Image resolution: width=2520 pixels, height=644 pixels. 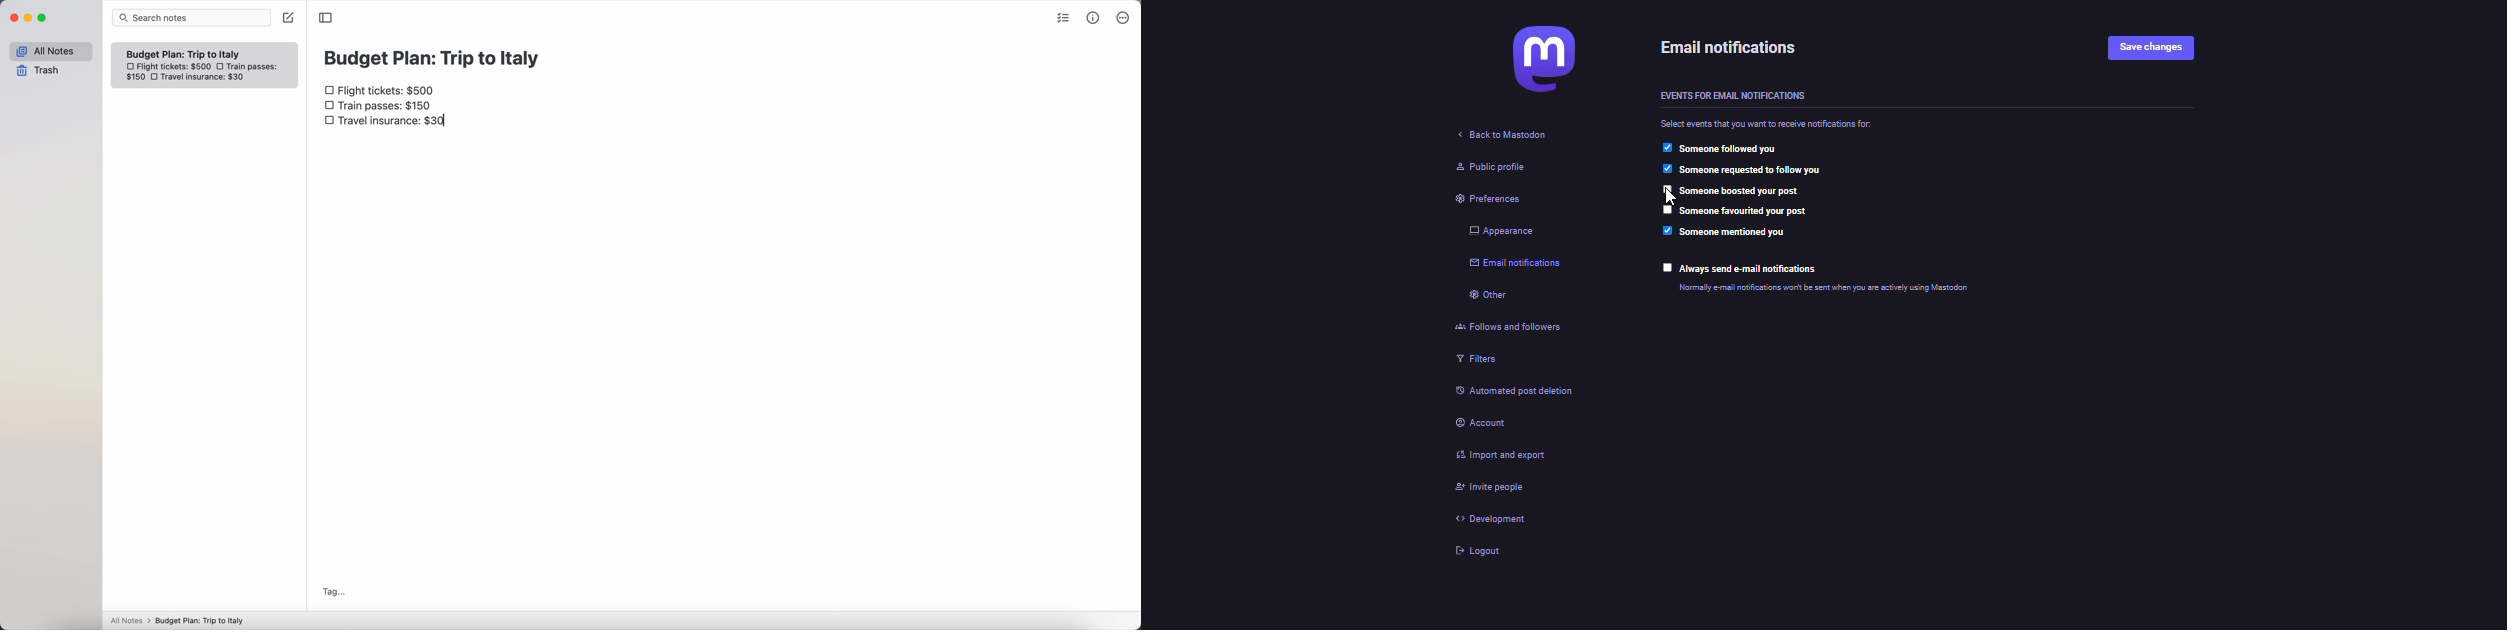 What do you see at coordinates (208, 78) in the screenshot?
I see `travel insurance: $30` at bounding box center [208, 78].